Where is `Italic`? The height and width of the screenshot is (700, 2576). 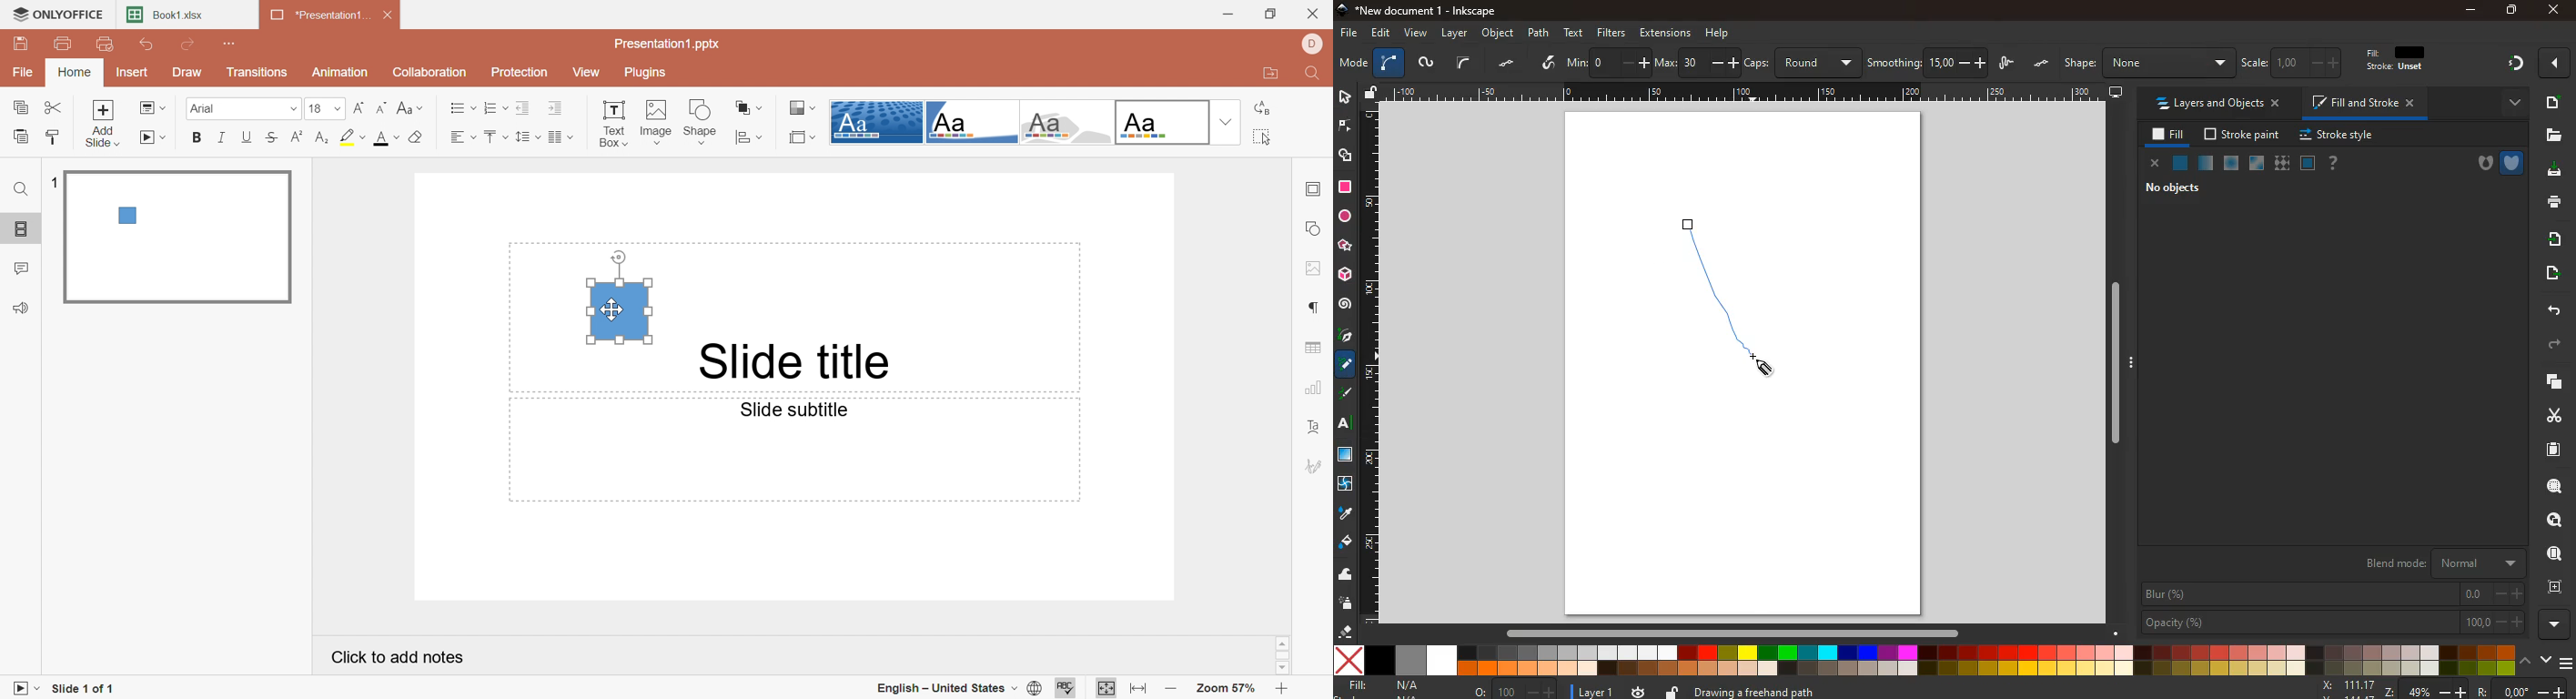 Italic is located at coordinates (220, 138).